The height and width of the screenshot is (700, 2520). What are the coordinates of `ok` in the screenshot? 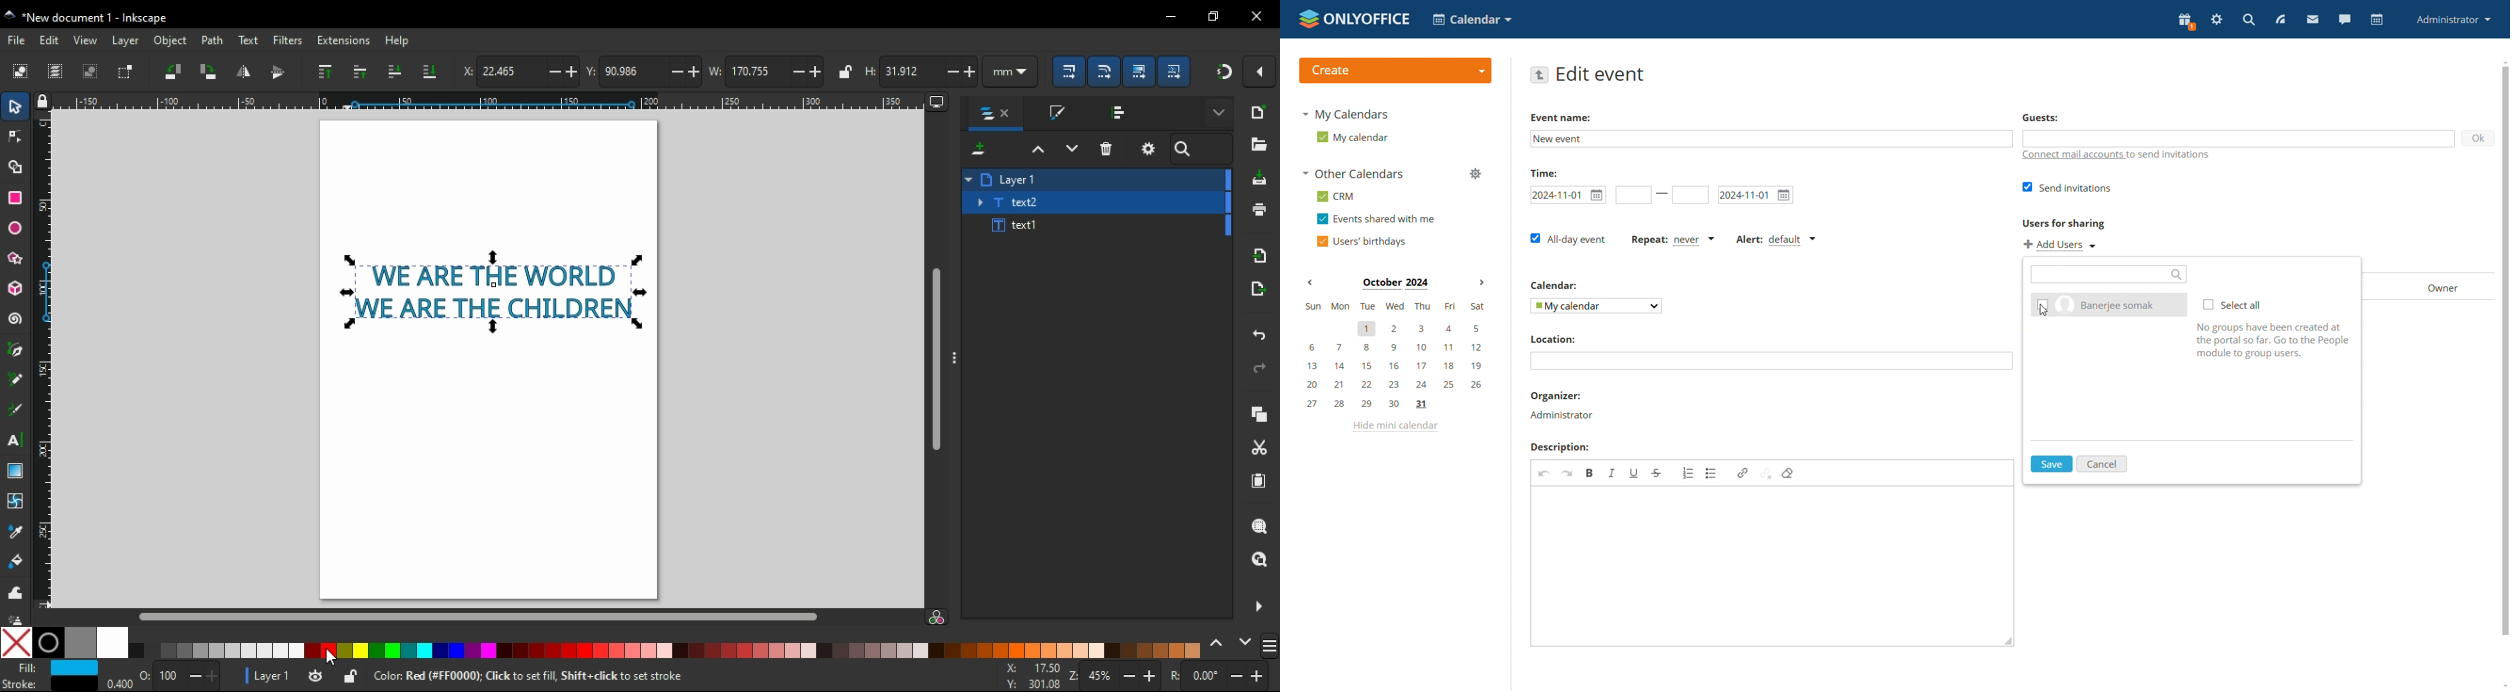 It's located at (2479, 138).